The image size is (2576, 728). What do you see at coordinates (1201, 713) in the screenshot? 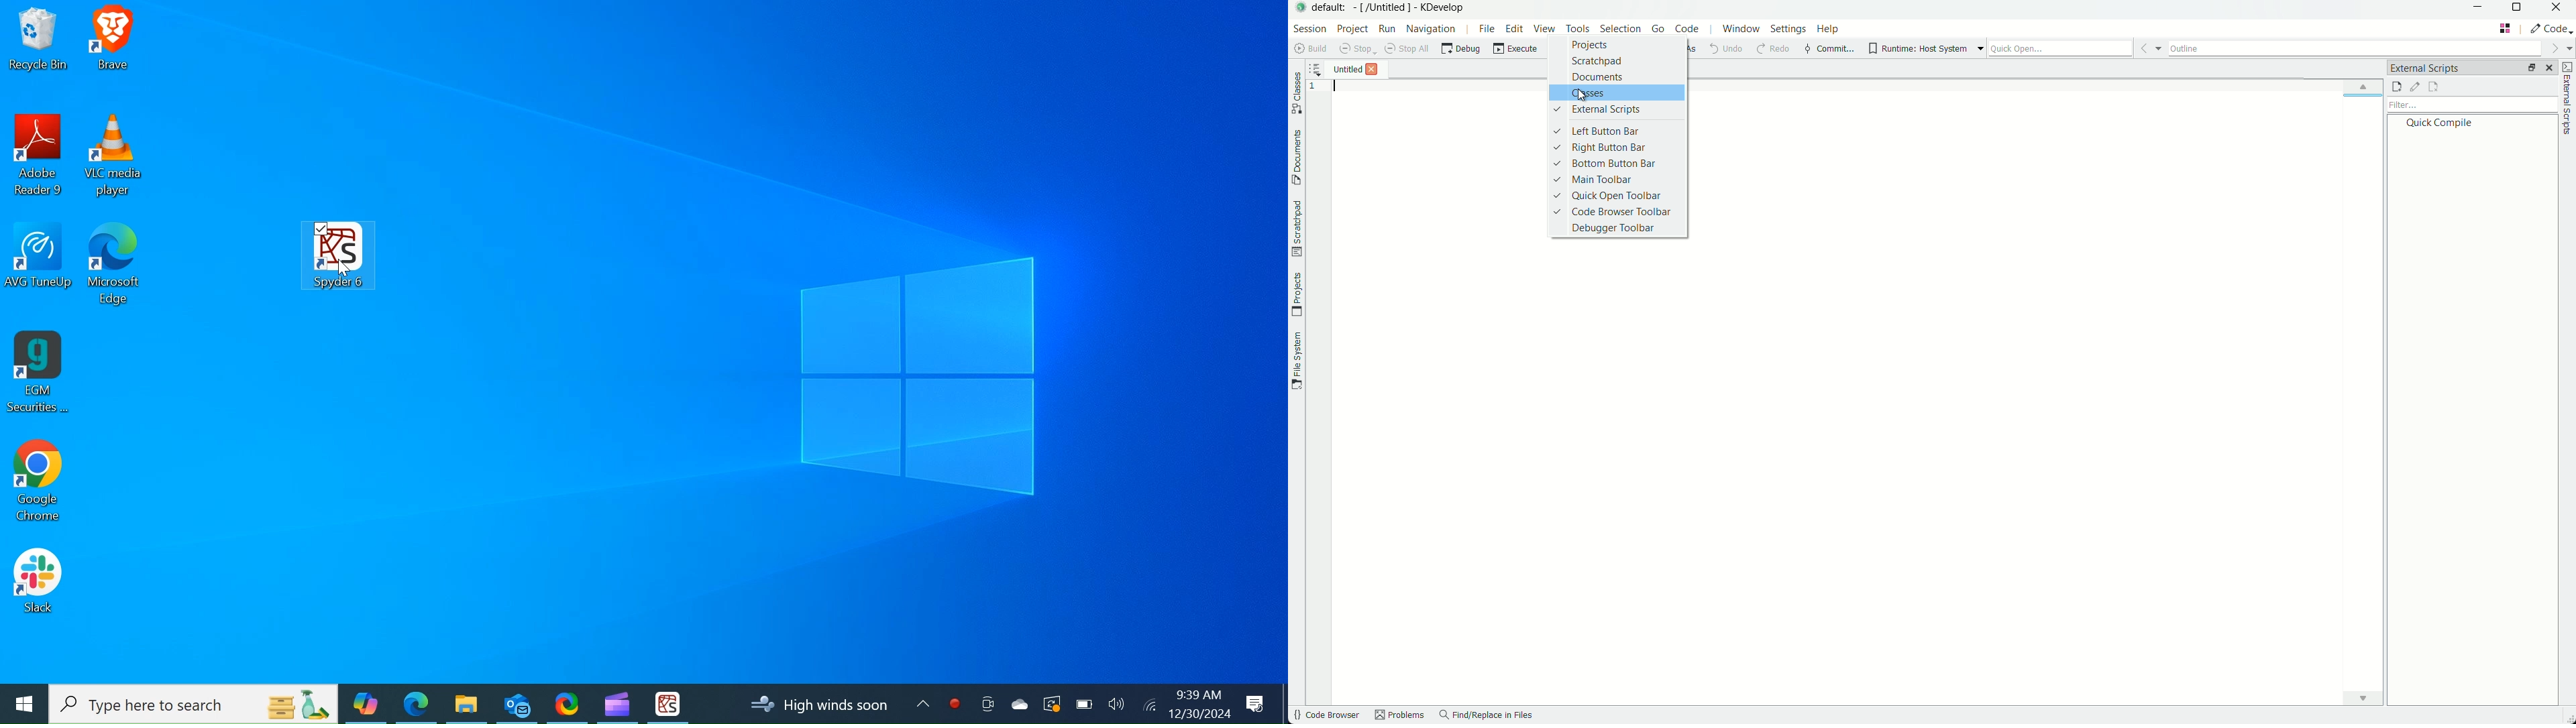
I see `12/30/2024` at bounding box center [1201, 713].